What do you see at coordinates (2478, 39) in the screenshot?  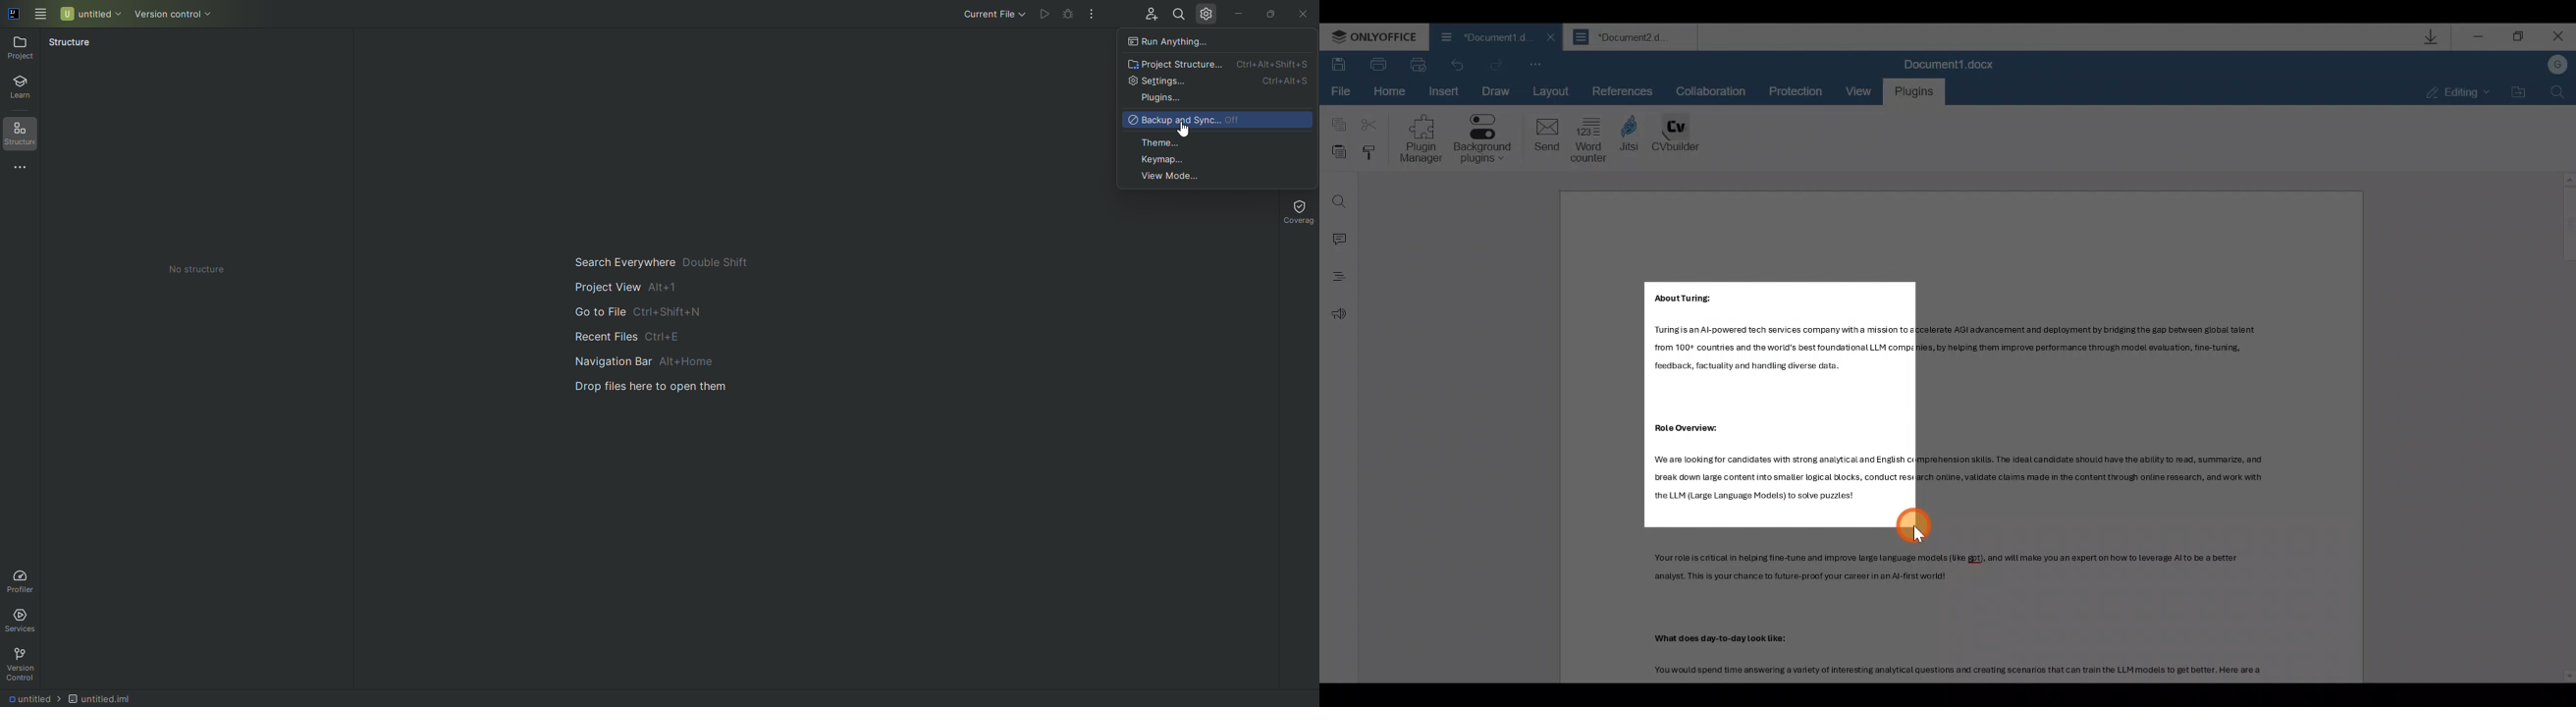 I see `Minimize` at bounding box center [2478, 39].